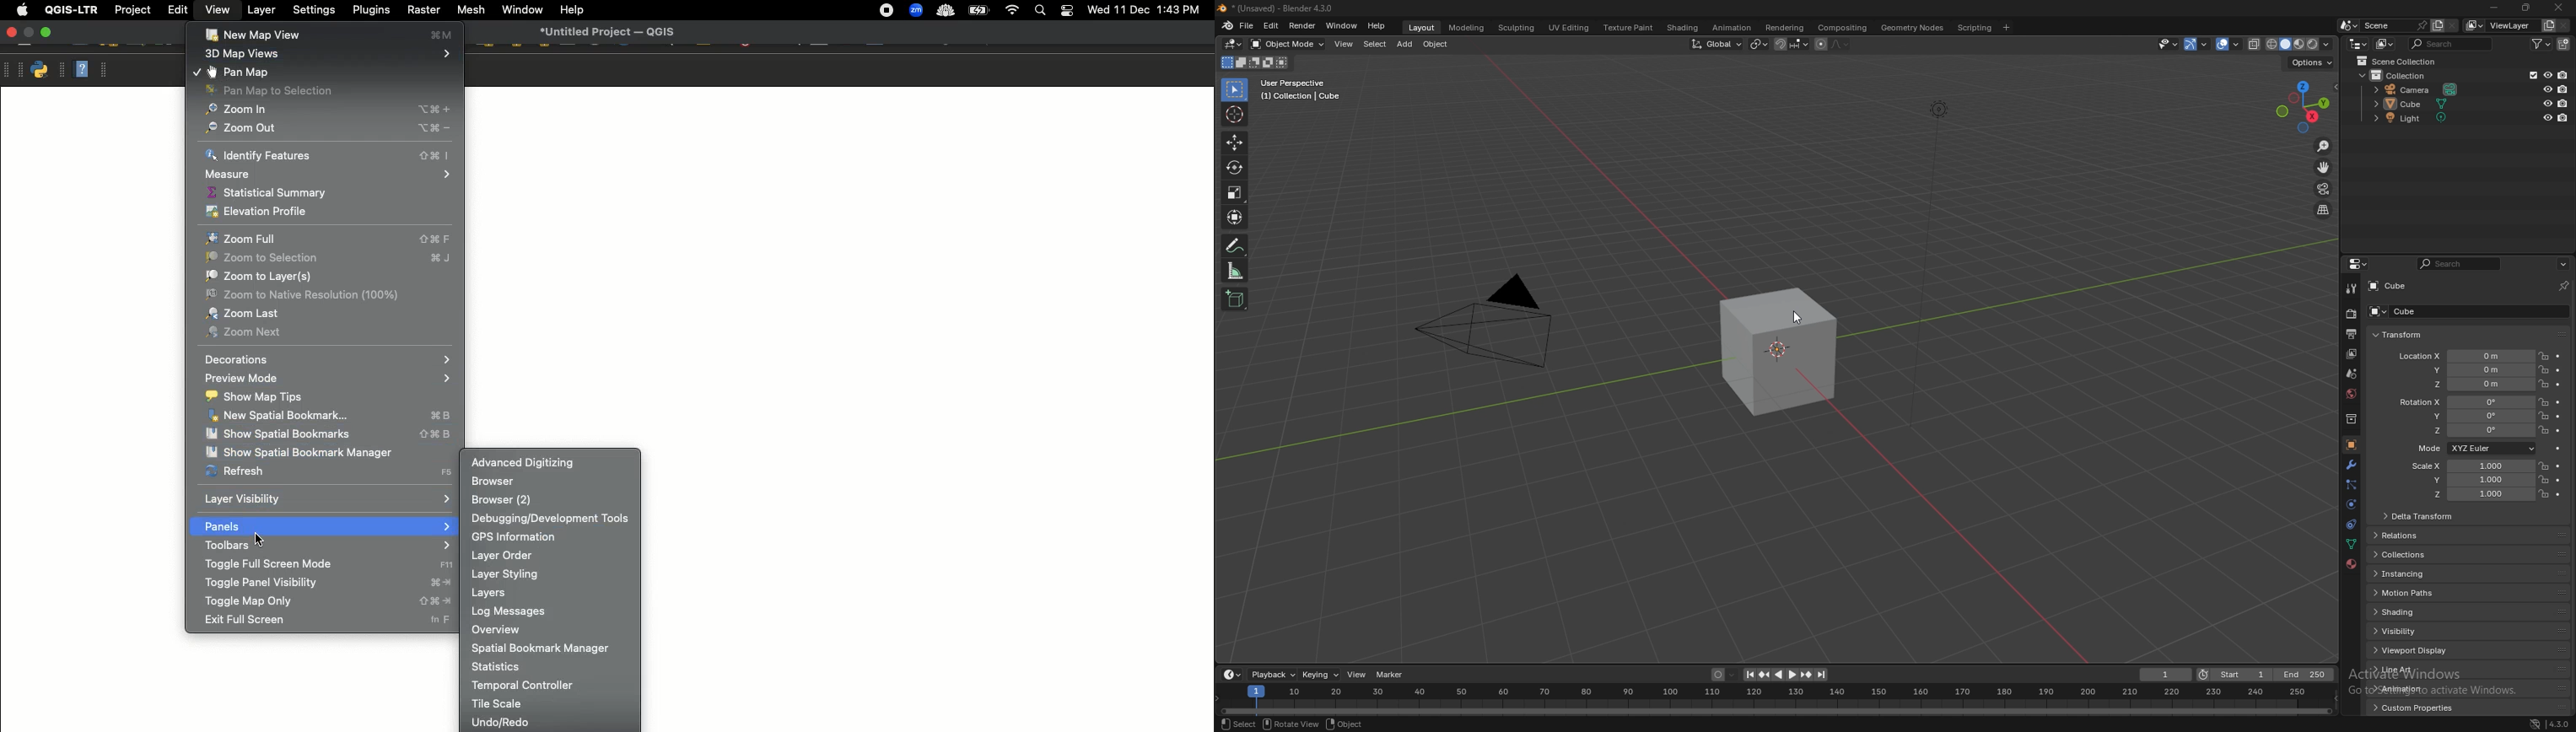 This screenshot has height=756, width=2576. Describe the element at coordinates (2351, 505) in the screenshot. I see `physics` at that location.